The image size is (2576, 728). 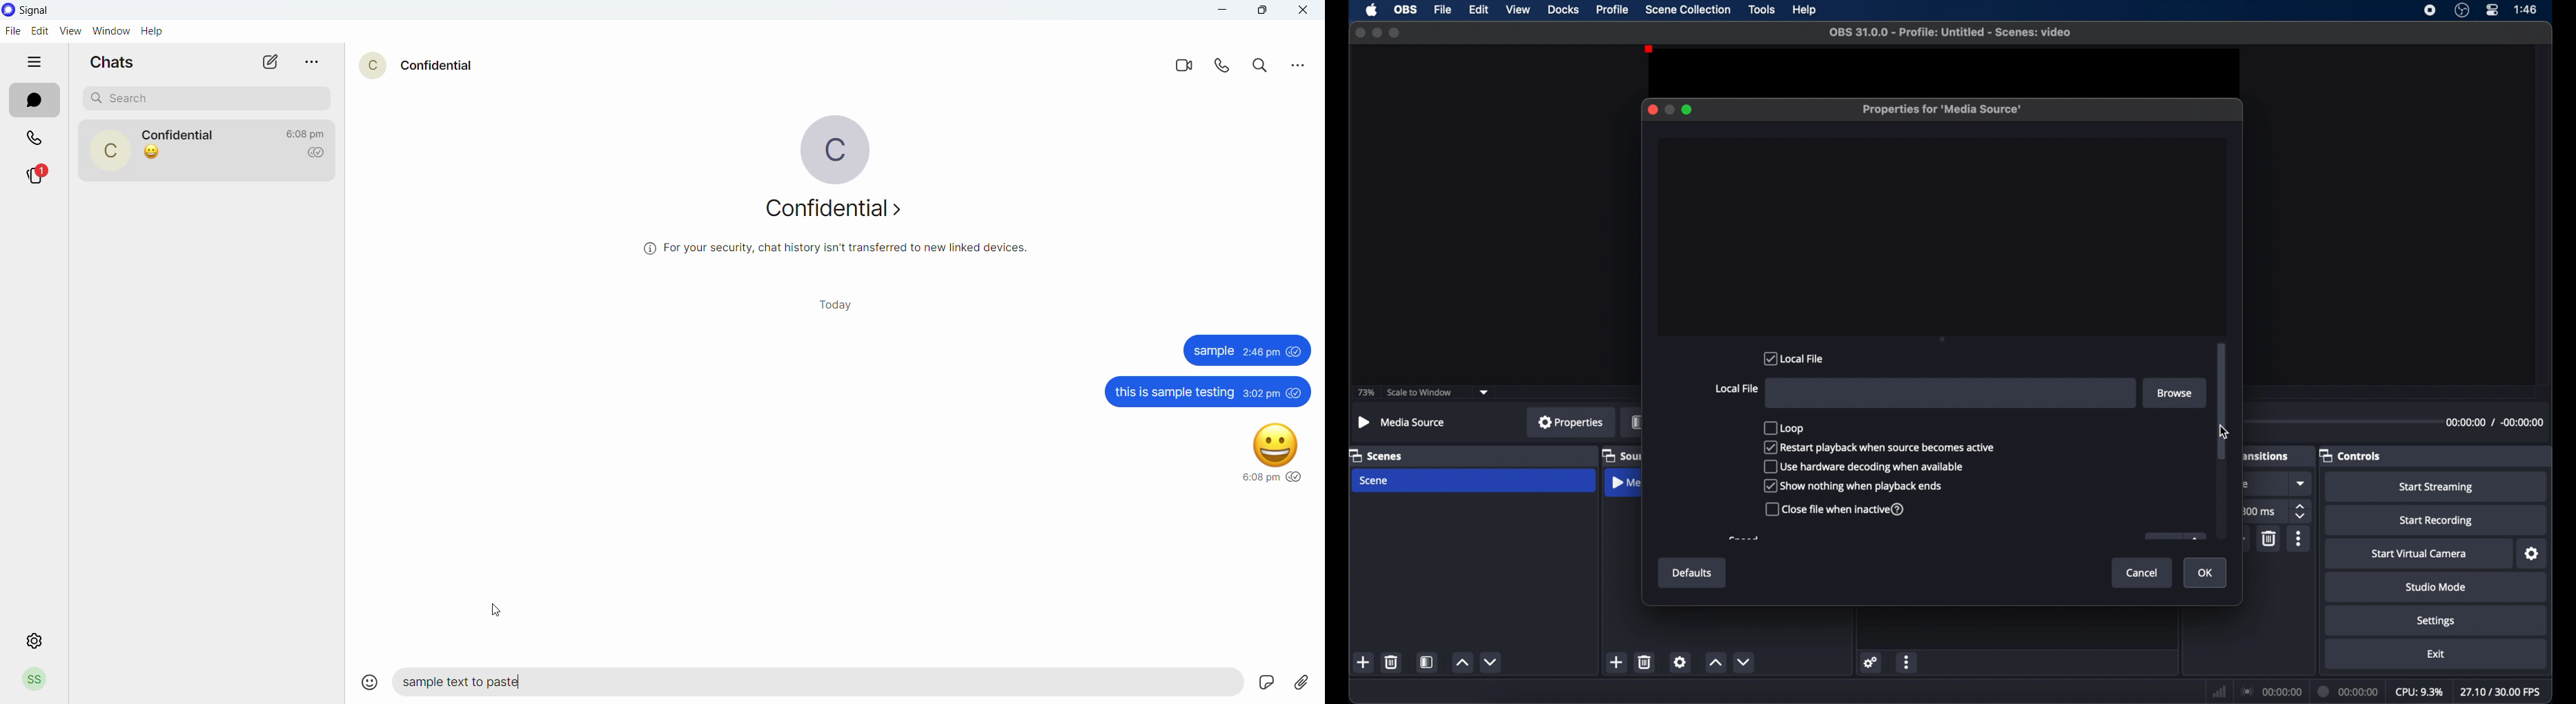 I want to click on browse, so click(x=2176, y=393).